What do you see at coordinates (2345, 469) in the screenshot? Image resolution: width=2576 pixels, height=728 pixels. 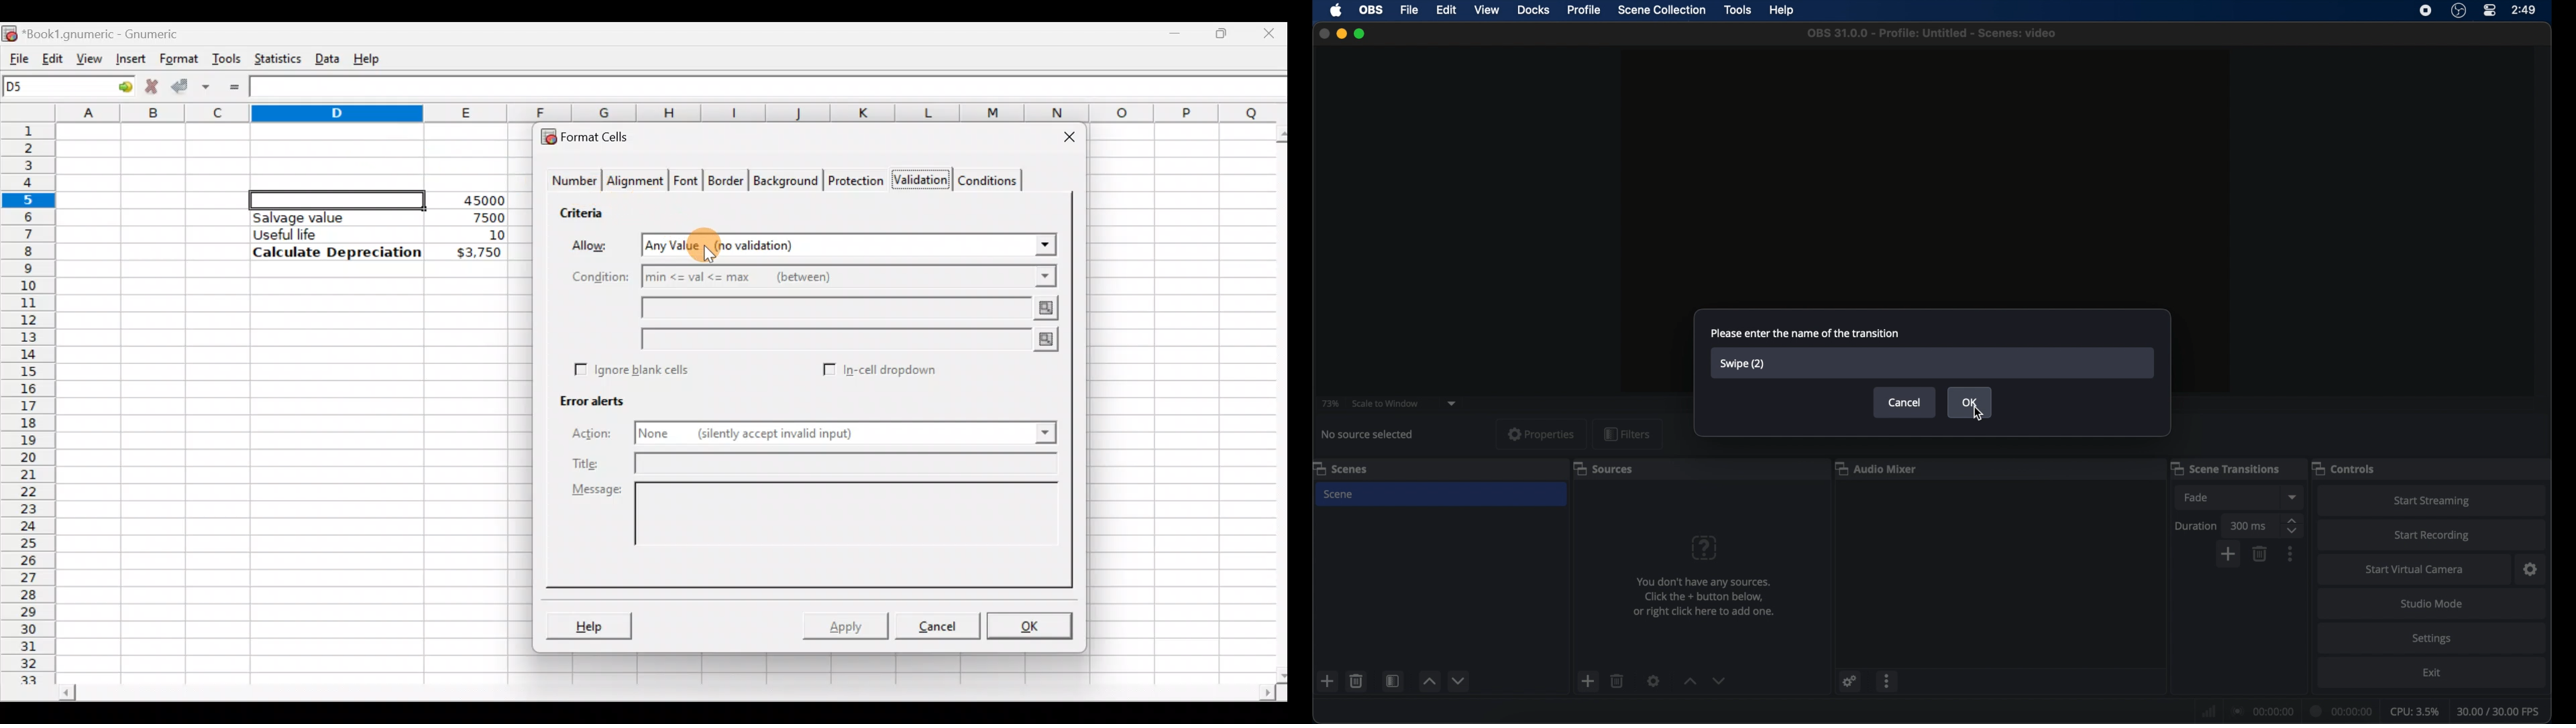 I see `controls` at bounding box center [2345, 469].